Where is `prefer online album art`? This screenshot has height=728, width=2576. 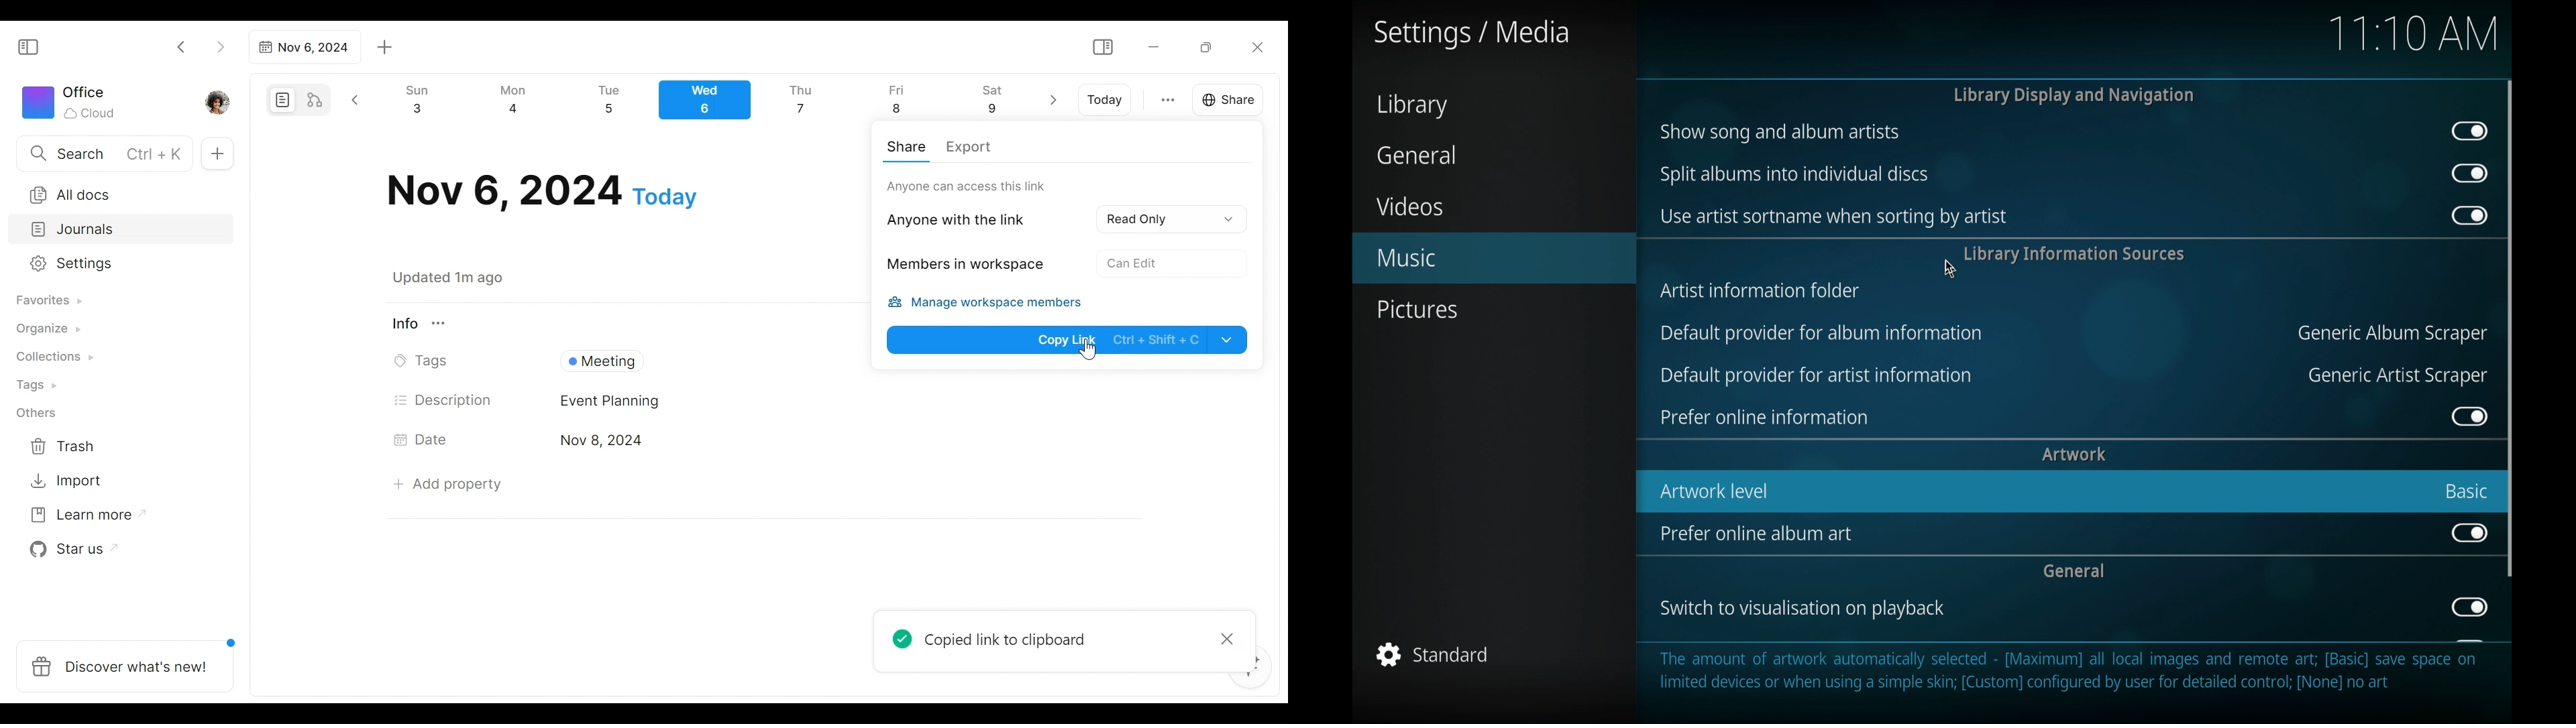
prefer online album art is located at coordinates (1756, 535).